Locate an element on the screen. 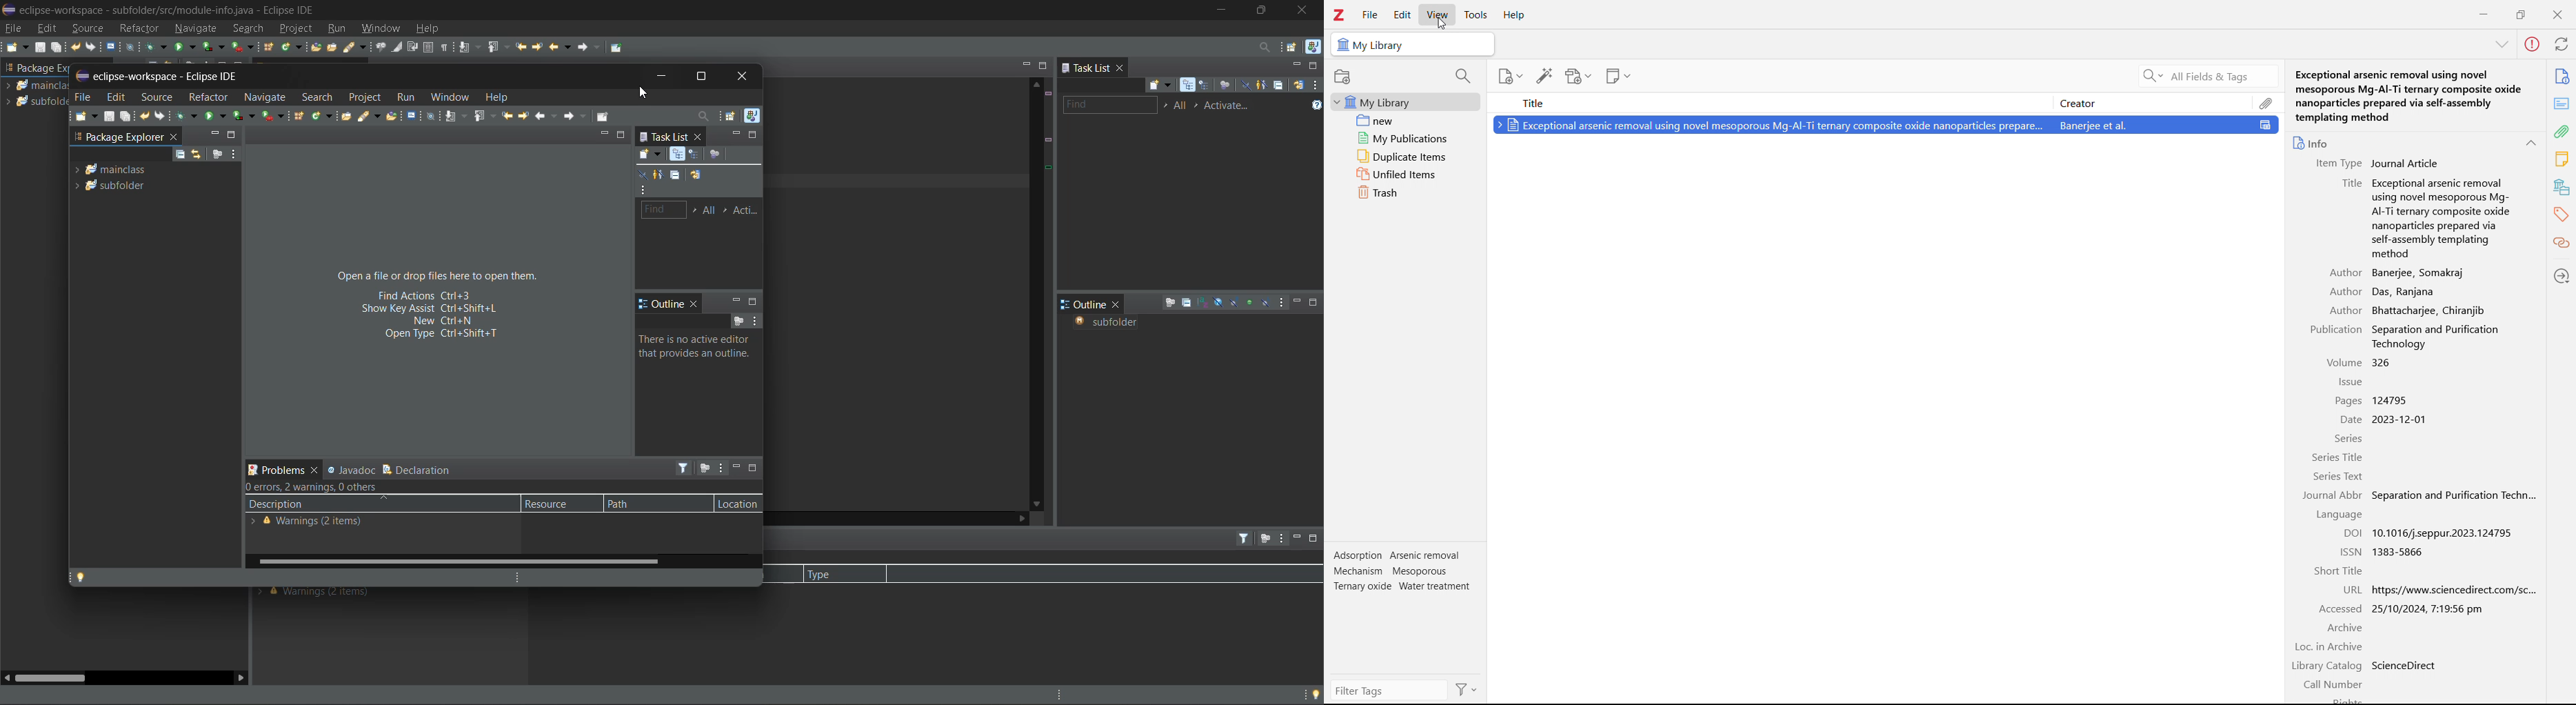  All Fields & Tags is located at coordinates (2192, 76).